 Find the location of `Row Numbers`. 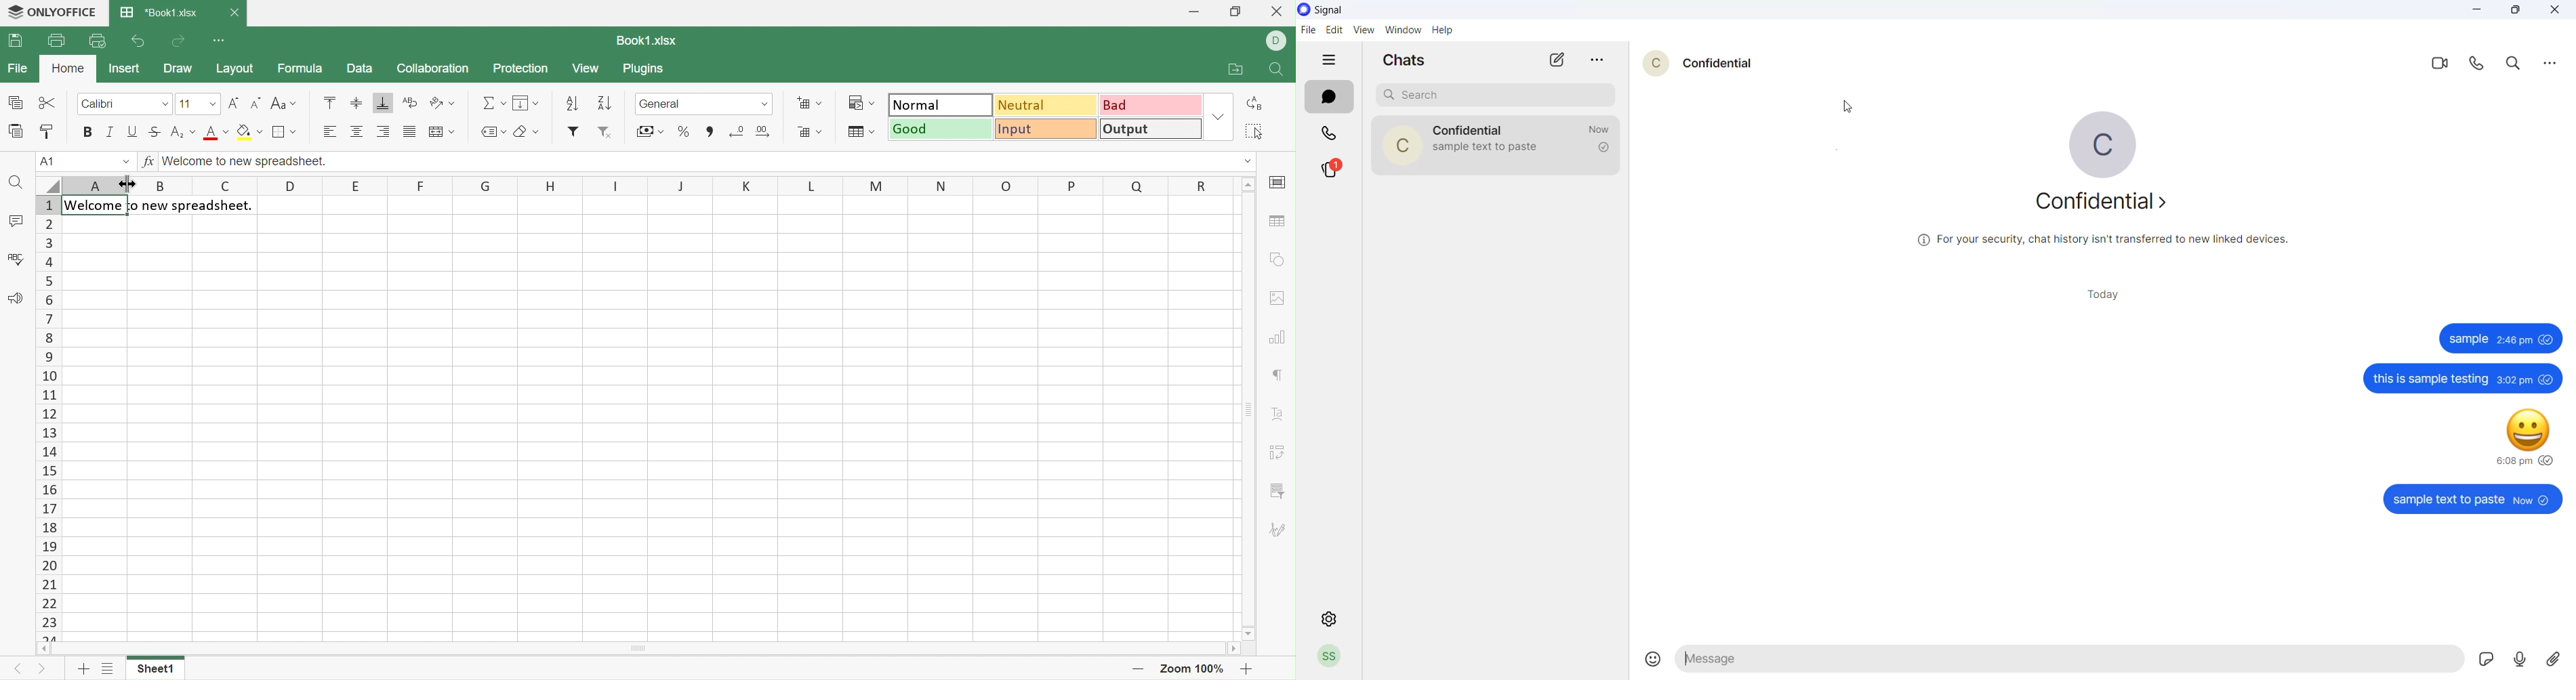

Row Numbers is located at coordinates (49, 419).